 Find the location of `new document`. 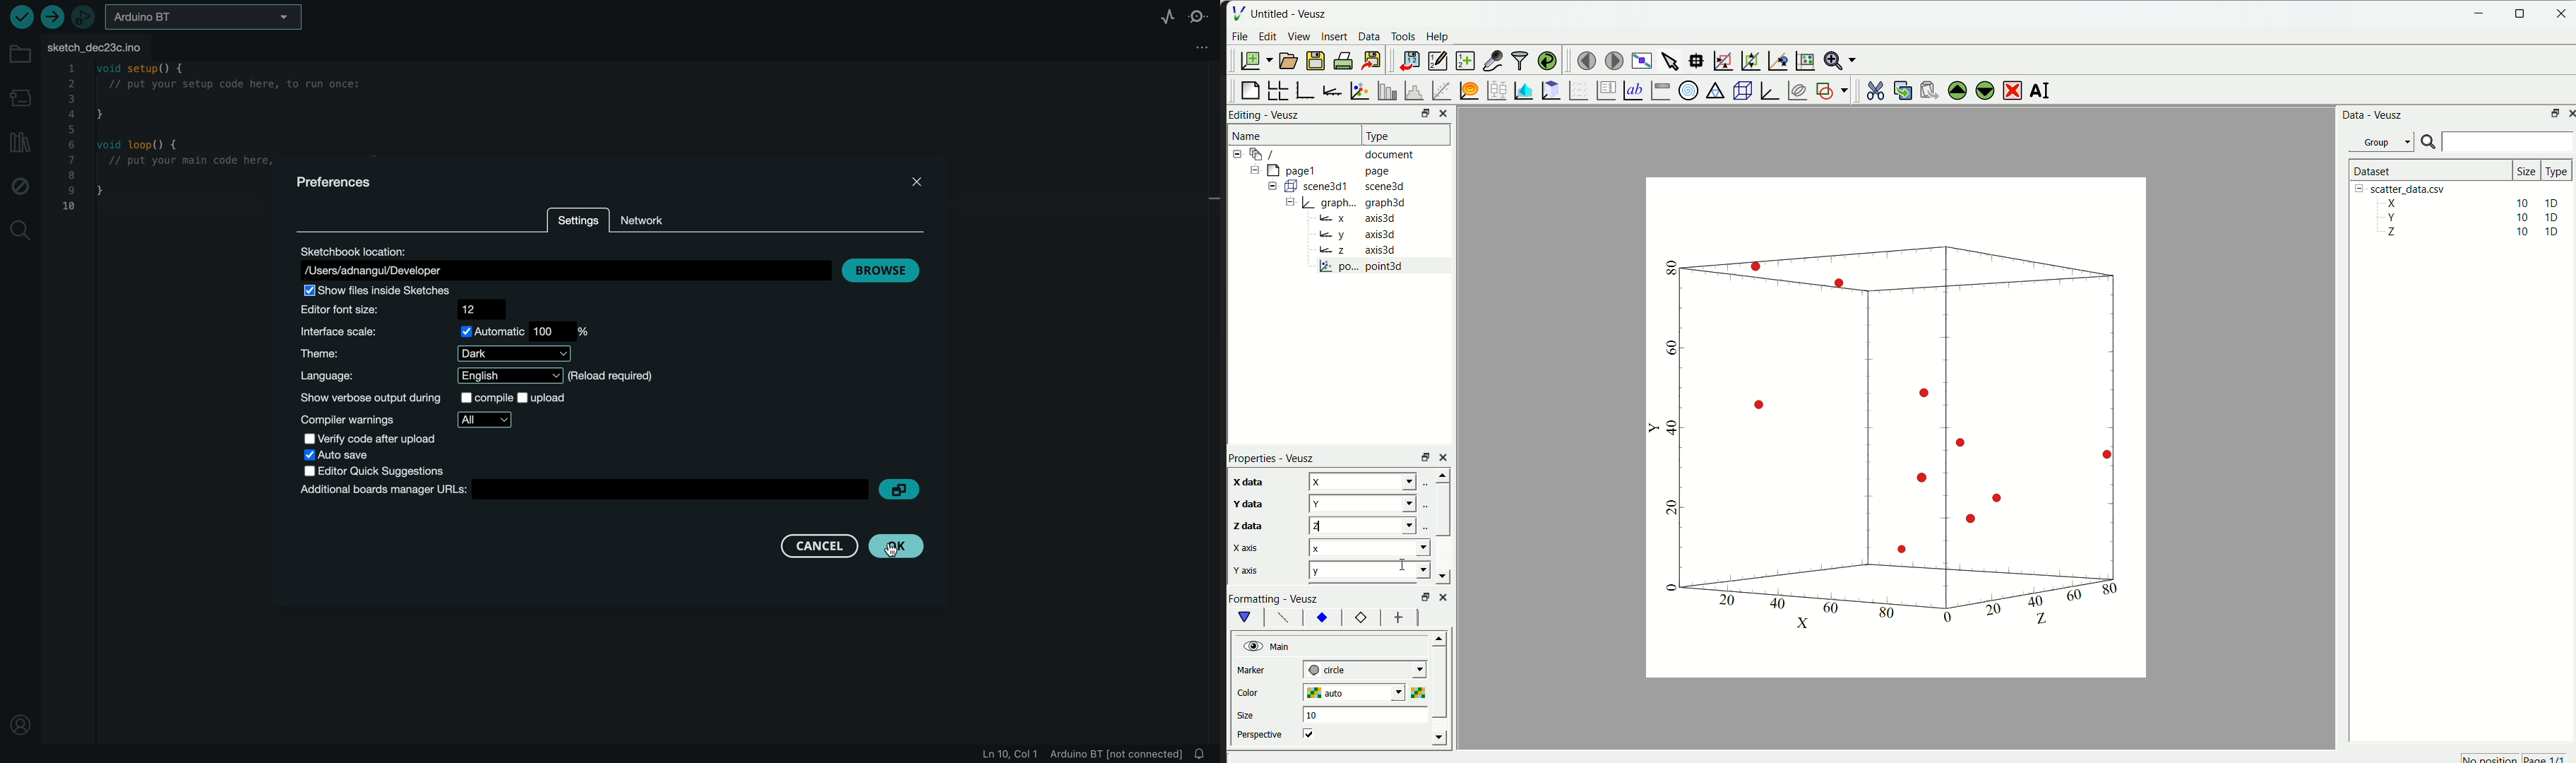

new document is located at coordinates (1253, 59).